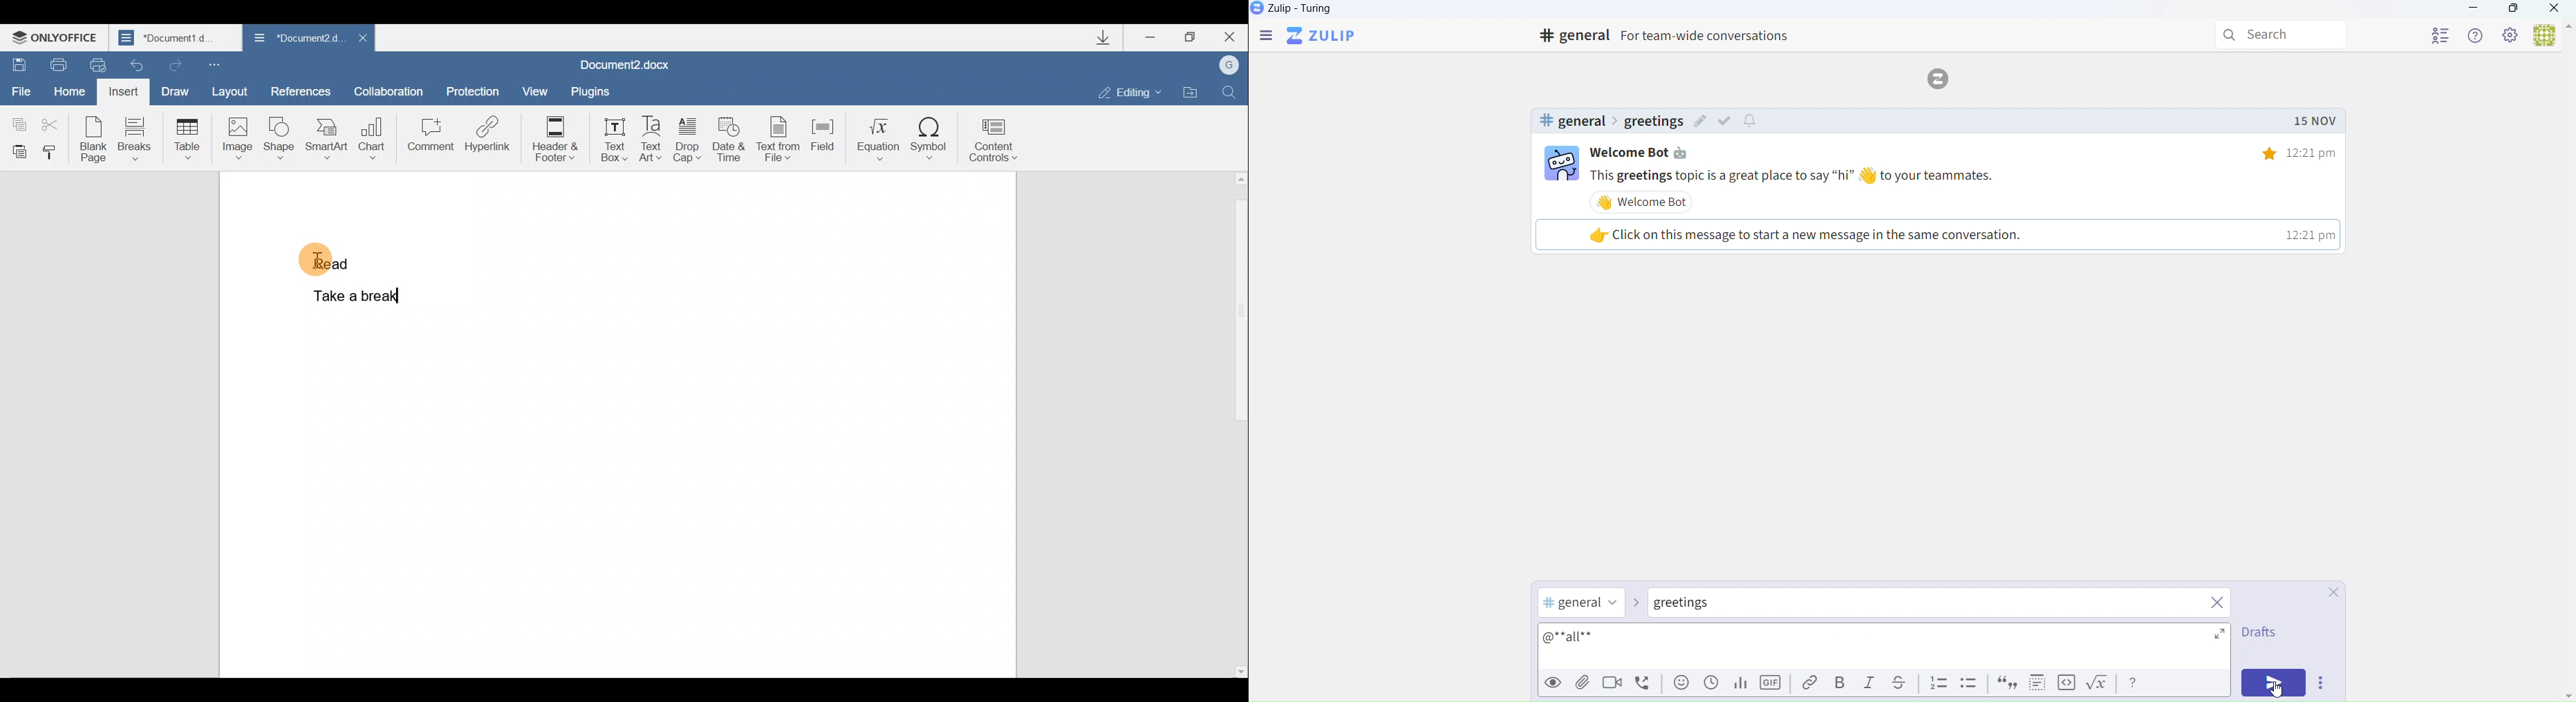 The height and width of the screenshot is (728, 2576). Describe the element at coordinates (17, 118) in the screenshot. I see `Copy` at that location.